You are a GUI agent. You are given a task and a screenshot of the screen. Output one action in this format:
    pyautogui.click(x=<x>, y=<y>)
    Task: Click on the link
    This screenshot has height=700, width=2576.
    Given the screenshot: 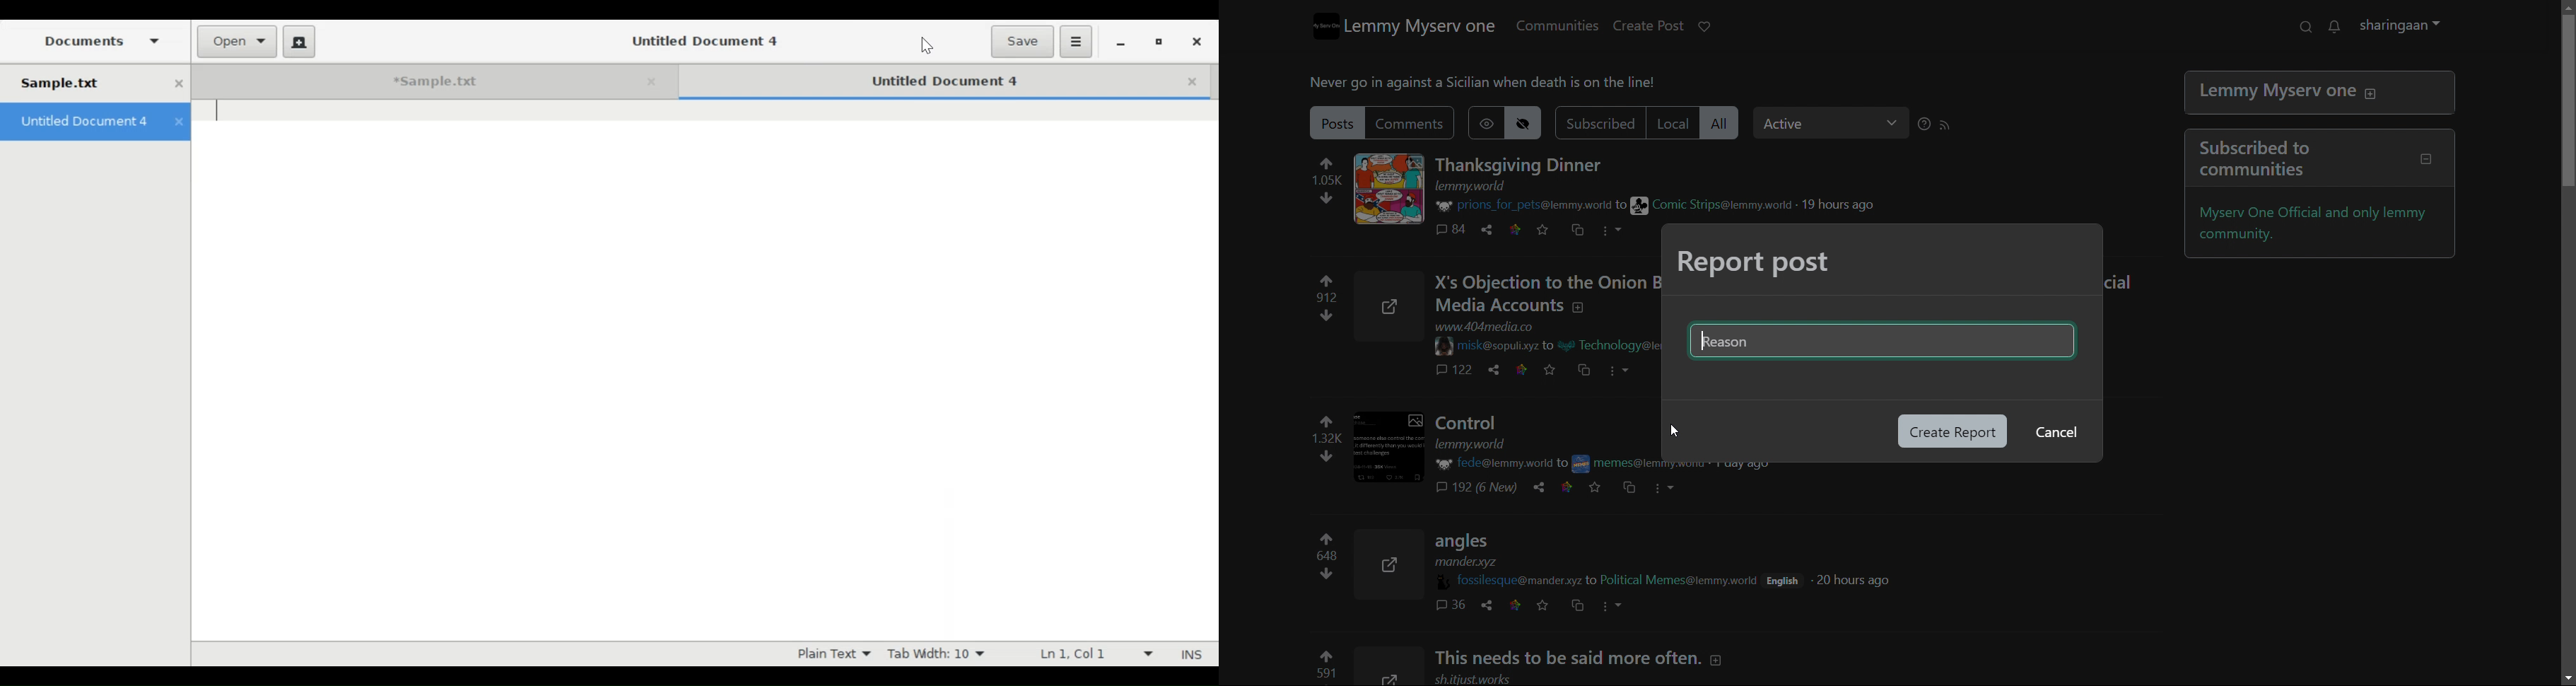 What is the action you would take?
    pyautogui.click(x=1521, y=605)
    